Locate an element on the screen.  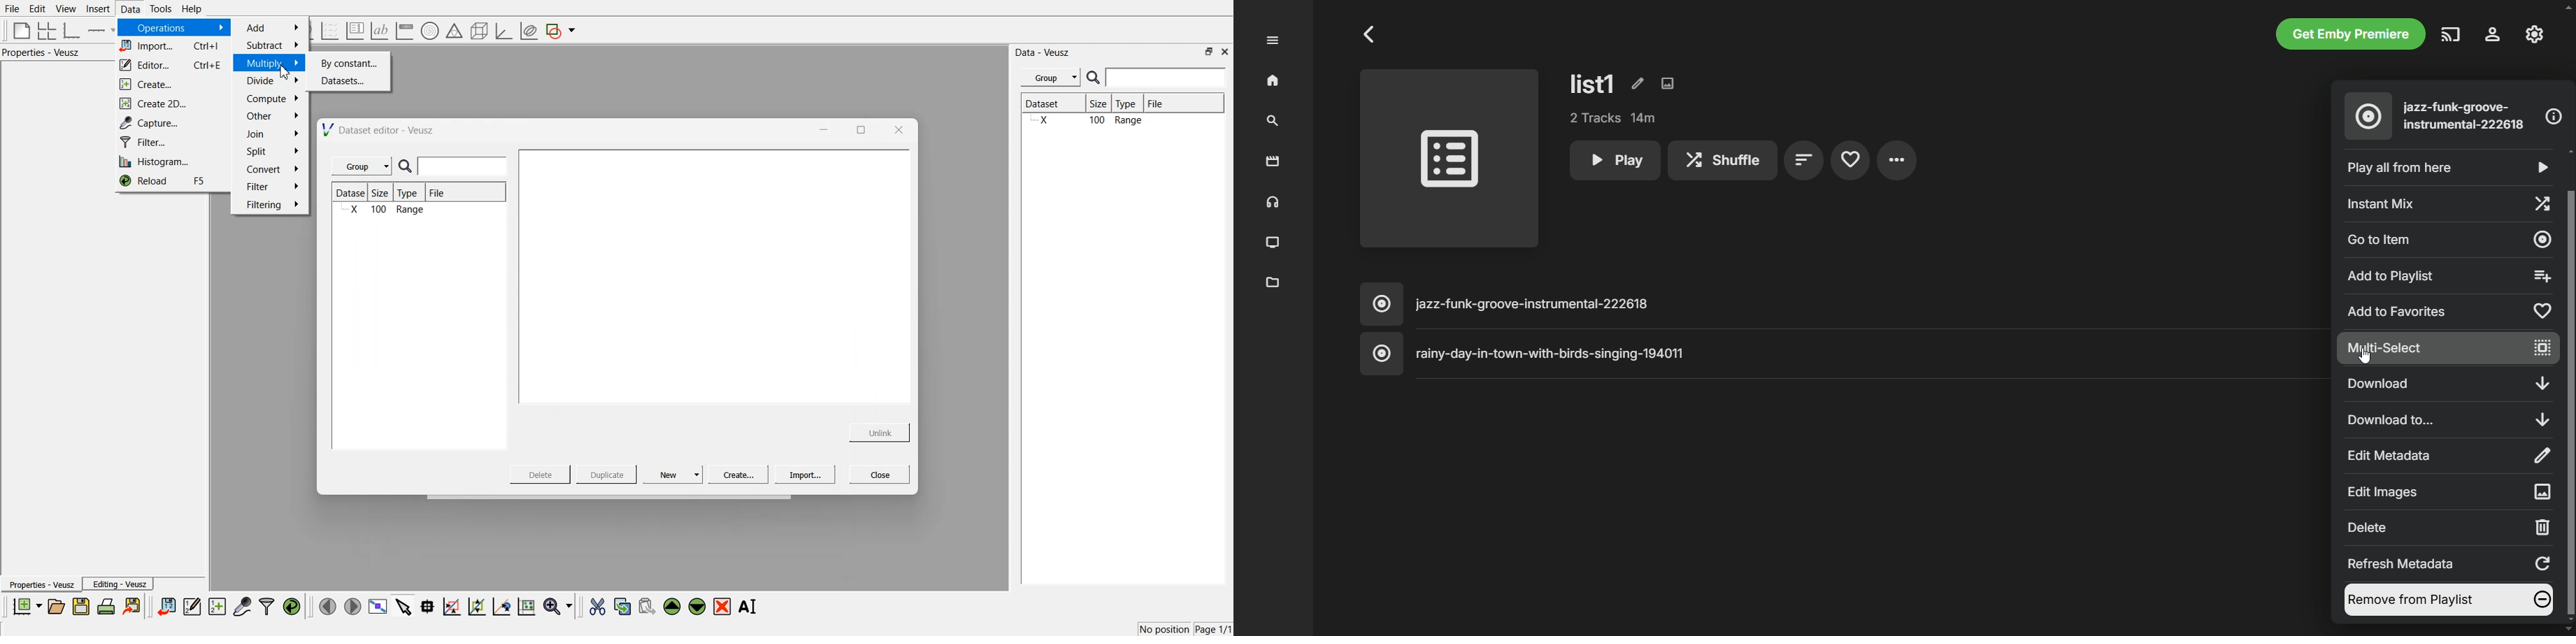
Type is located at coordinates (411, 193).